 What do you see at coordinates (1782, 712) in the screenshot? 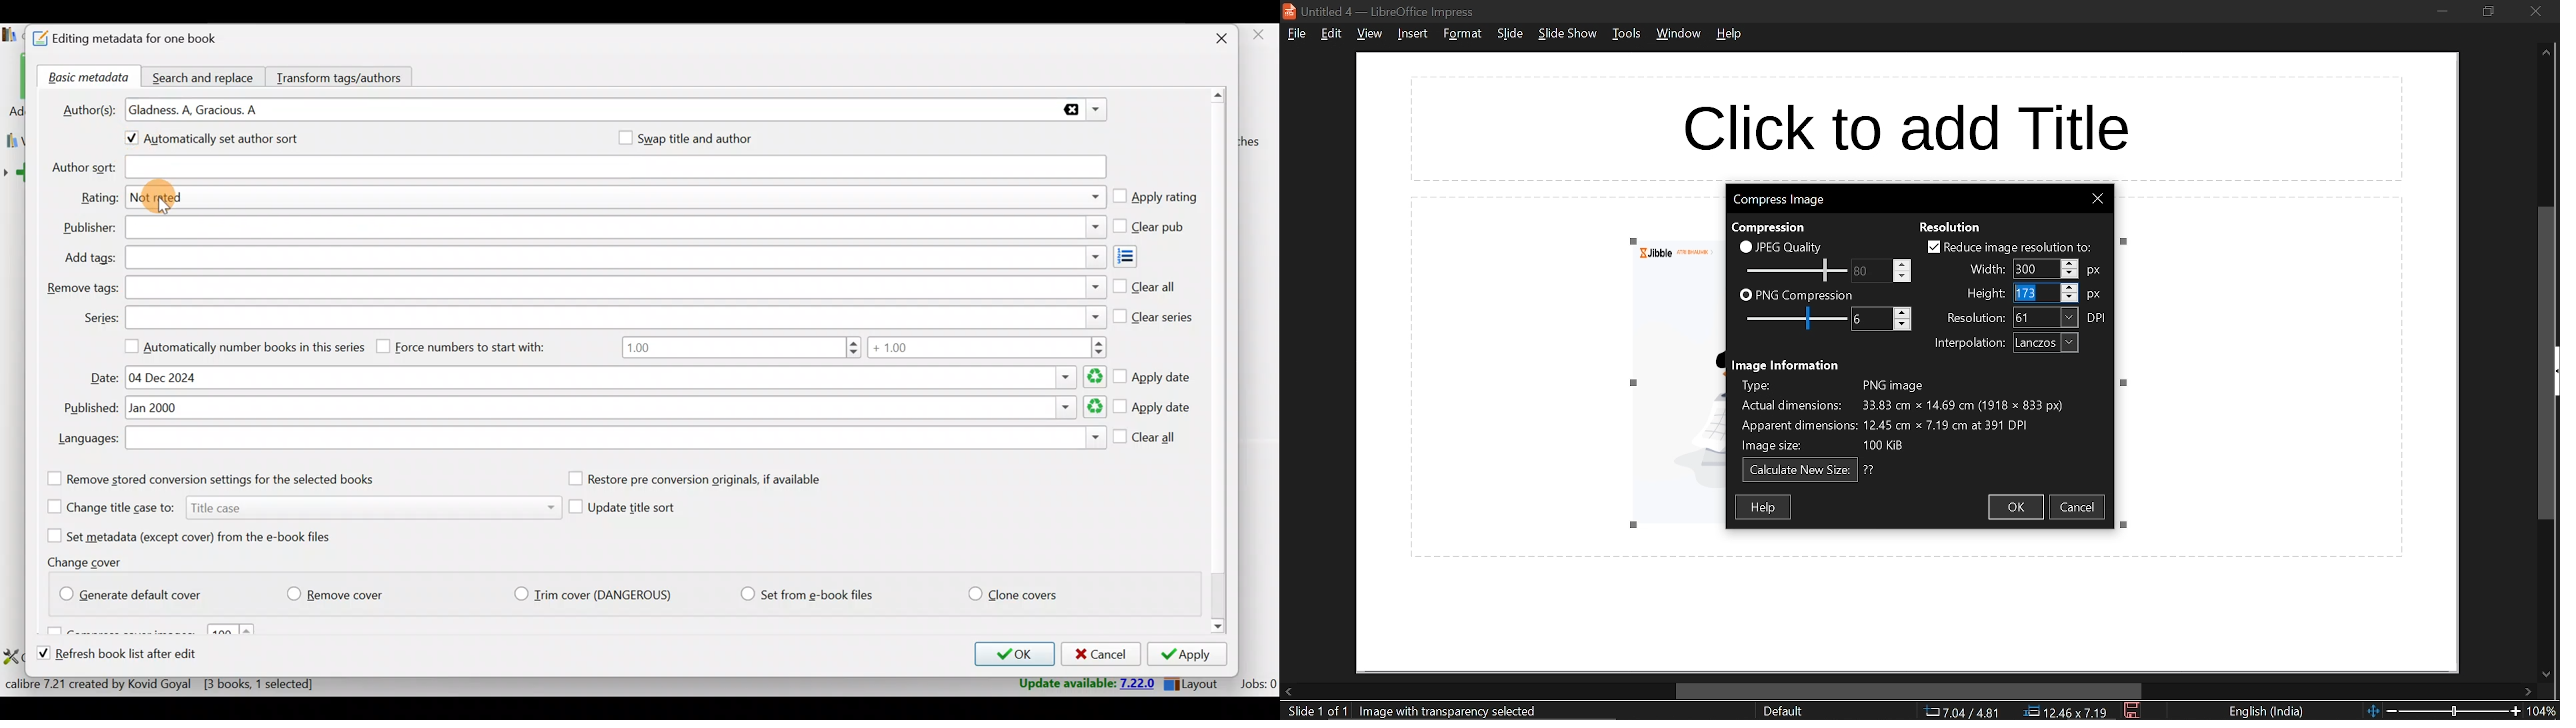
I see `sheet style` at bounding box center [1782, 712].